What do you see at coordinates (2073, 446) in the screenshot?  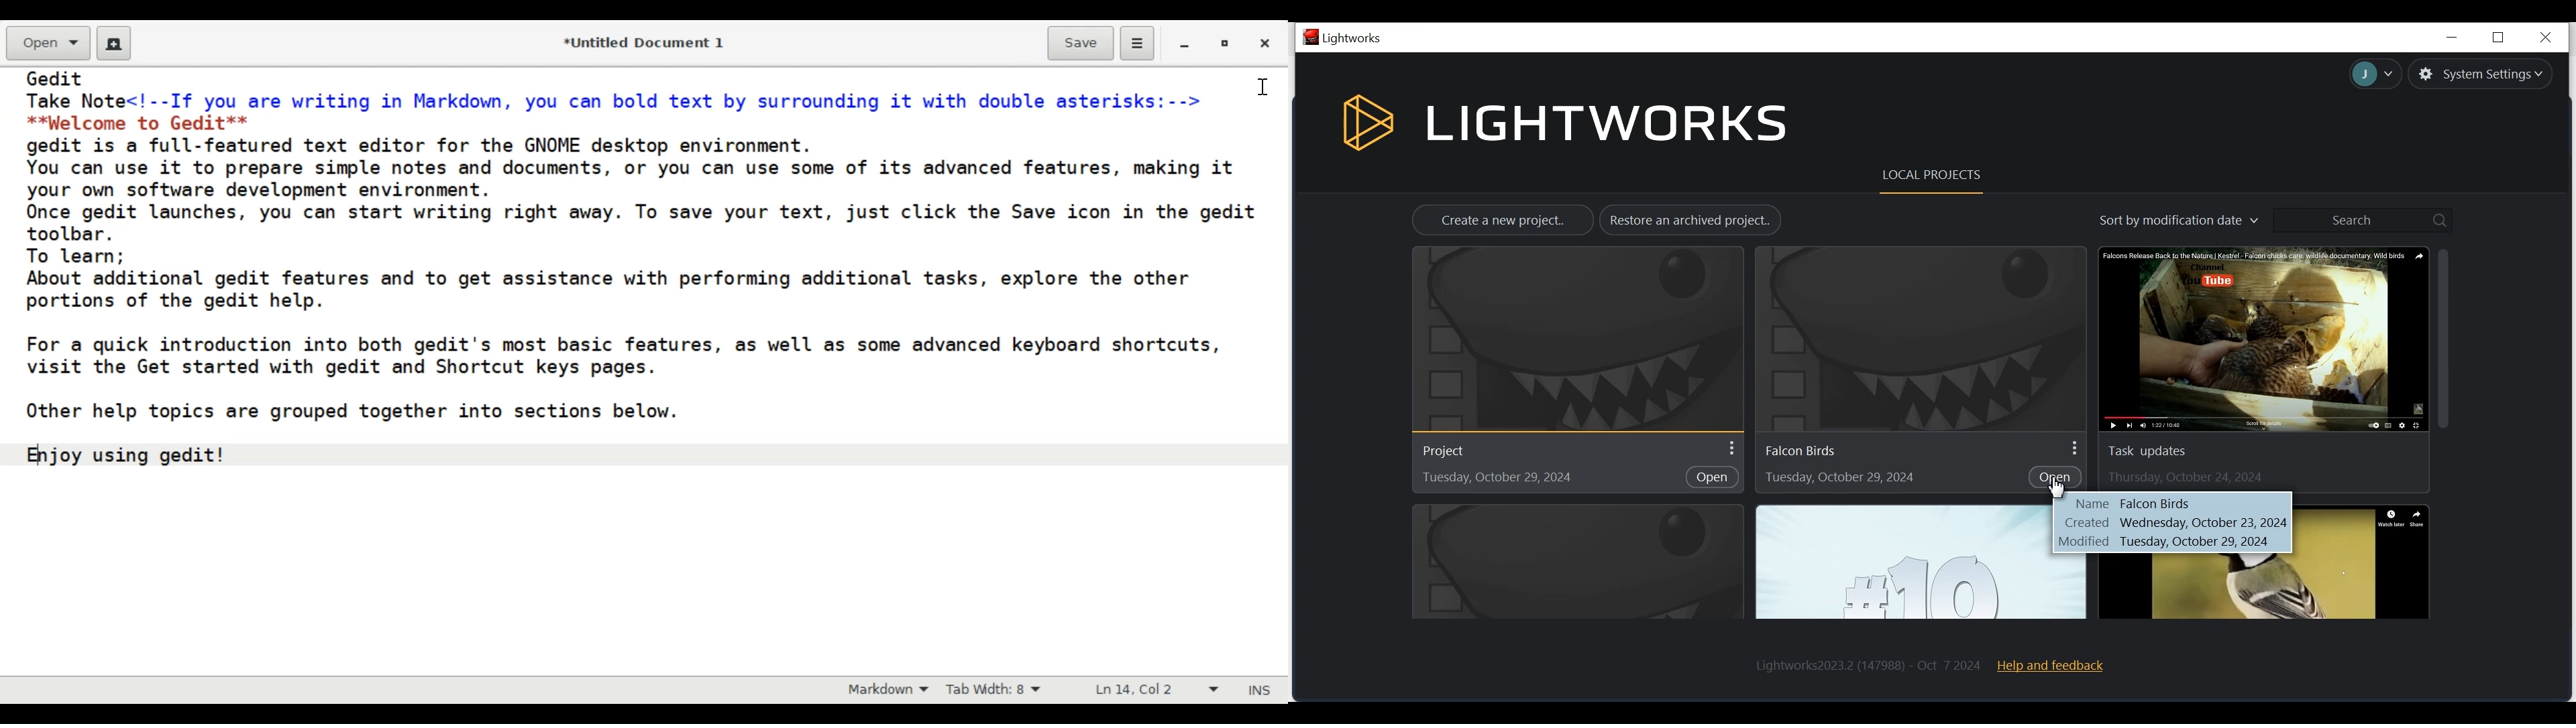 I see `More` at bounding box center [2073, 446].